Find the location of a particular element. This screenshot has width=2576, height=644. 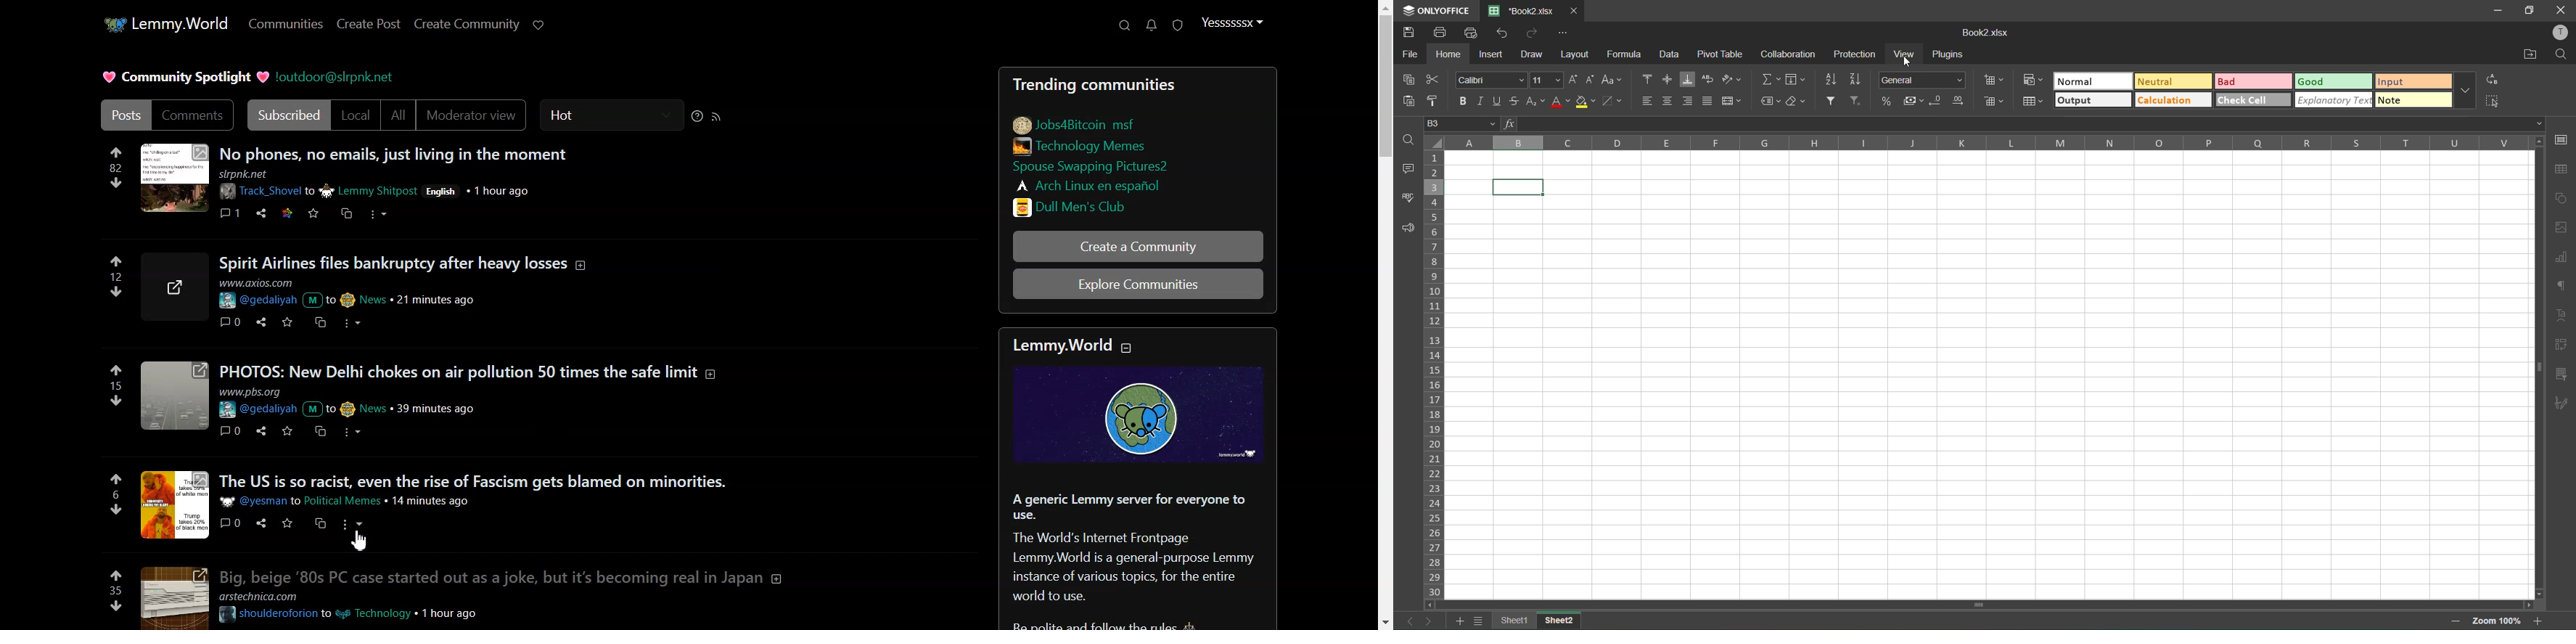

paragraph is located at coordinates (2564, 287).